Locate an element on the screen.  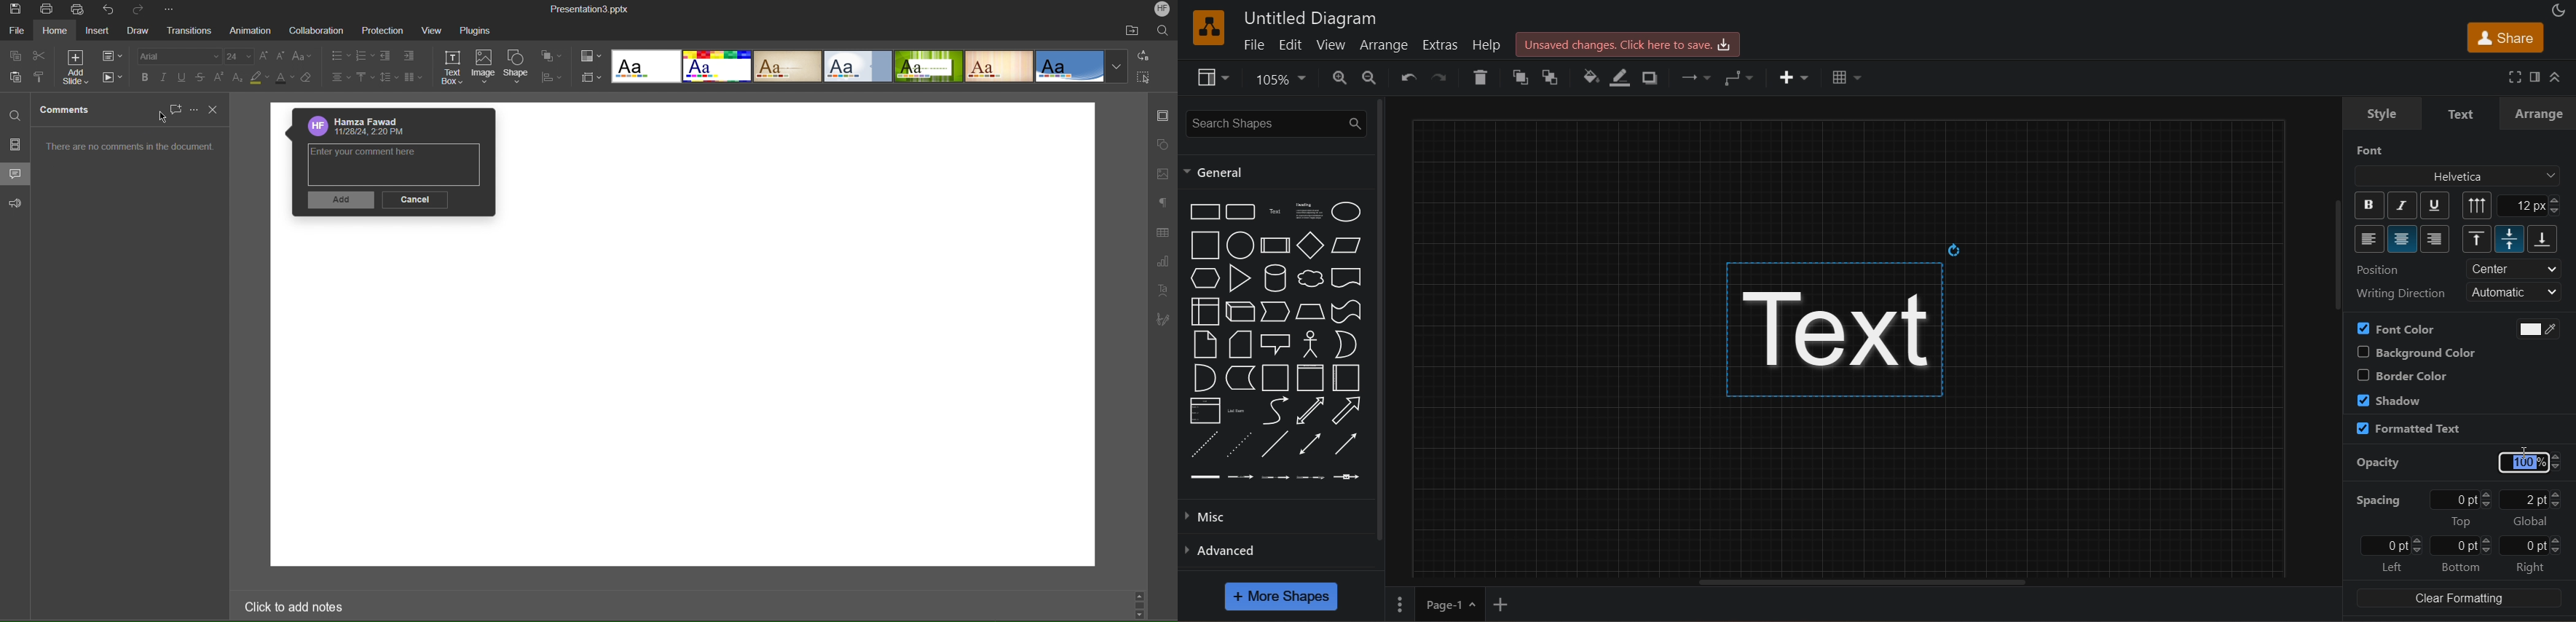
Indent Options is located at coordinates (409, 56).